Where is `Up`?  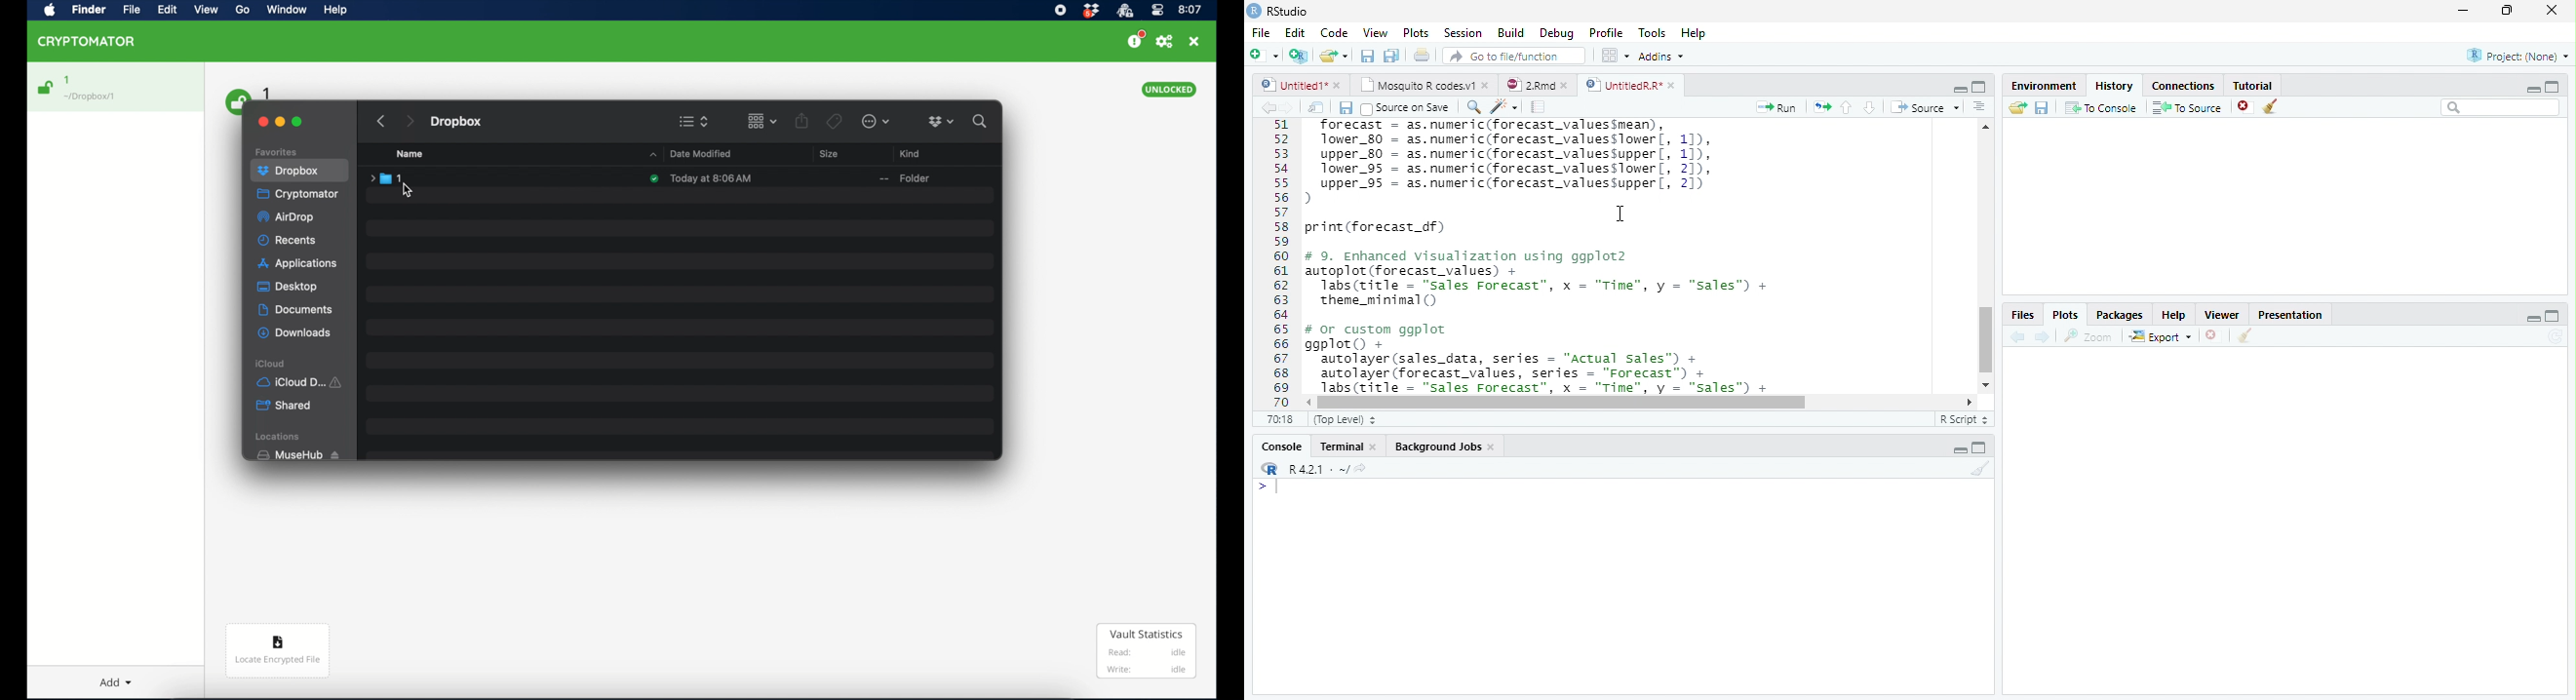 Up is located at coordinates (1847, 107).